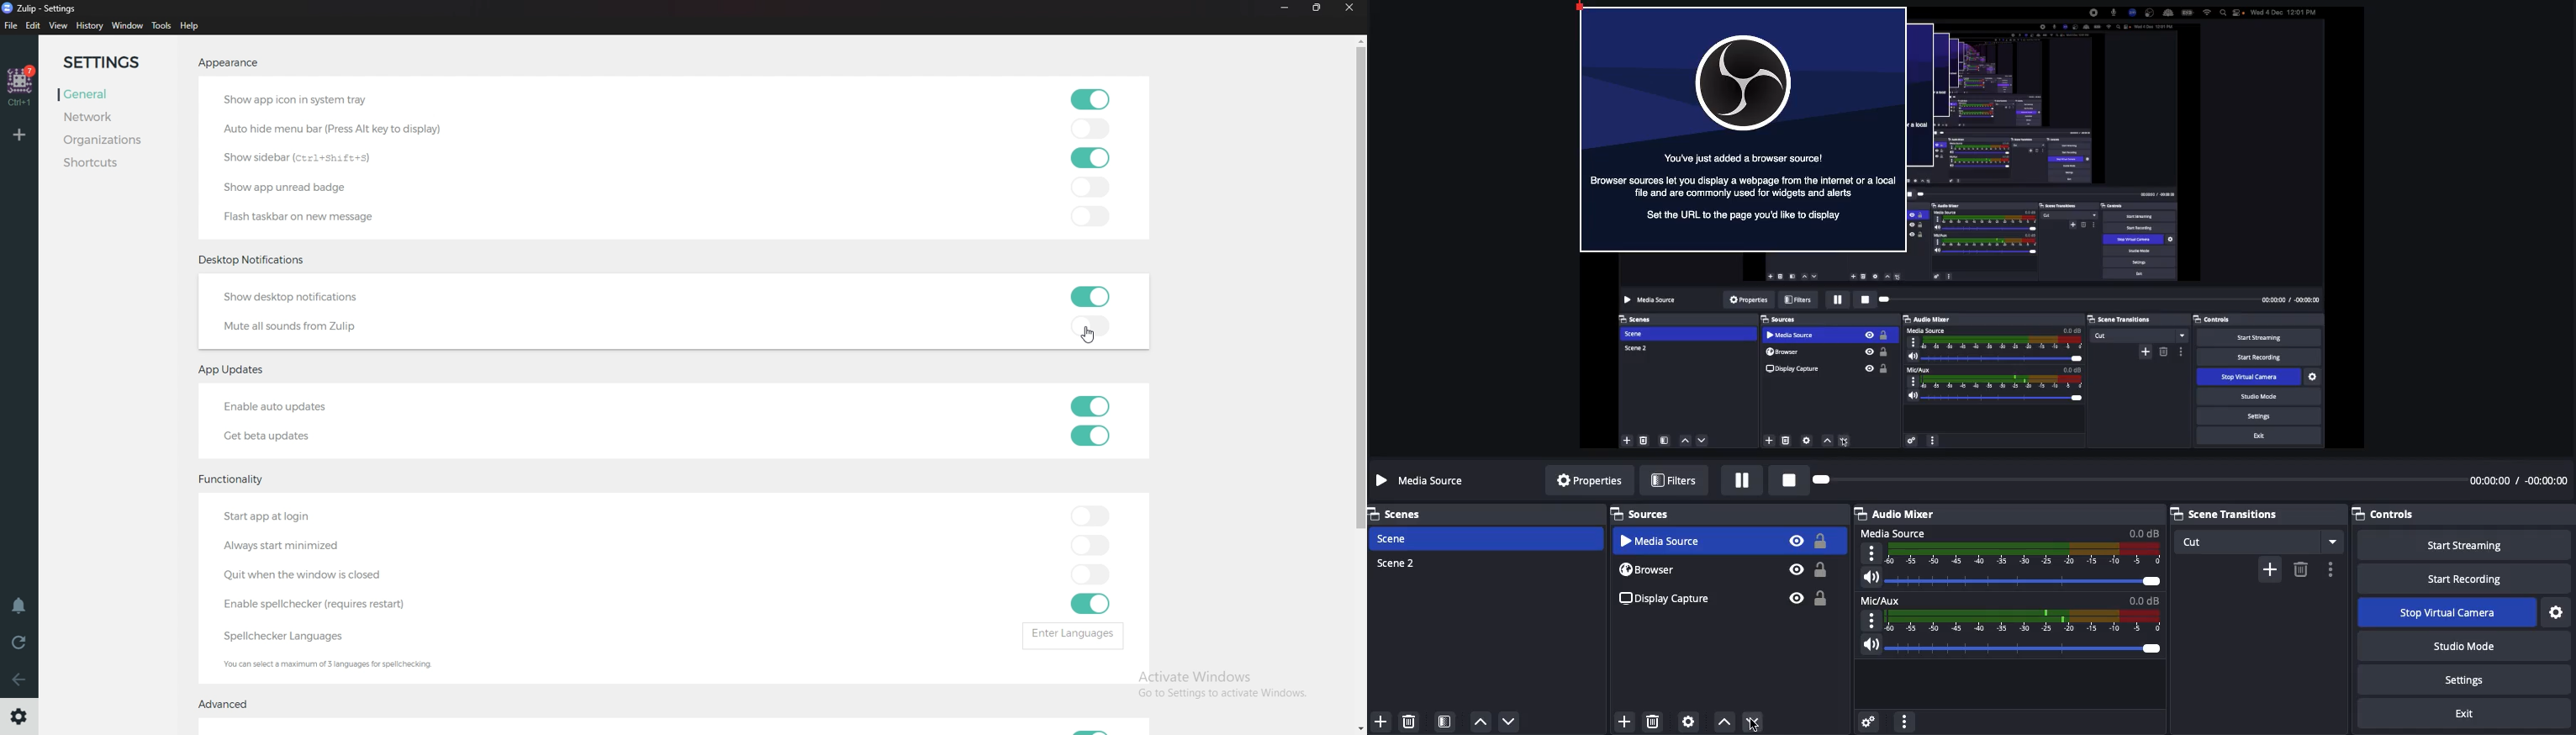  I want to click on General, so click(83, 95).